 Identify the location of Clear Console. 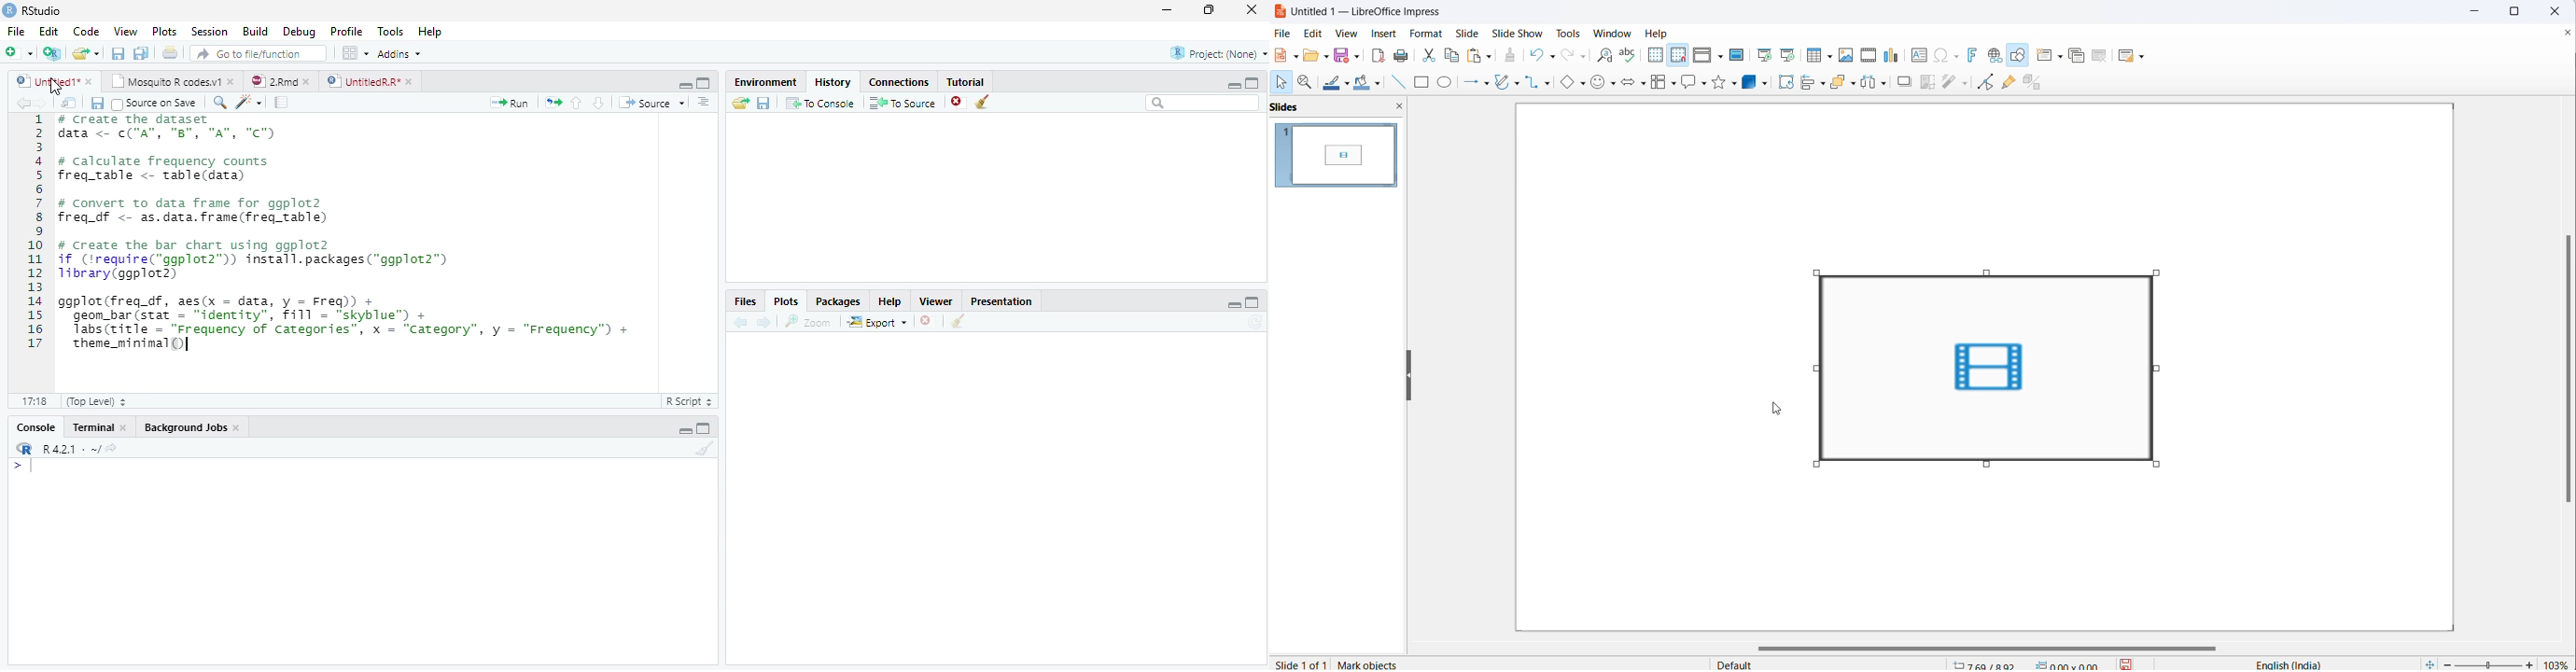
(703, 450).